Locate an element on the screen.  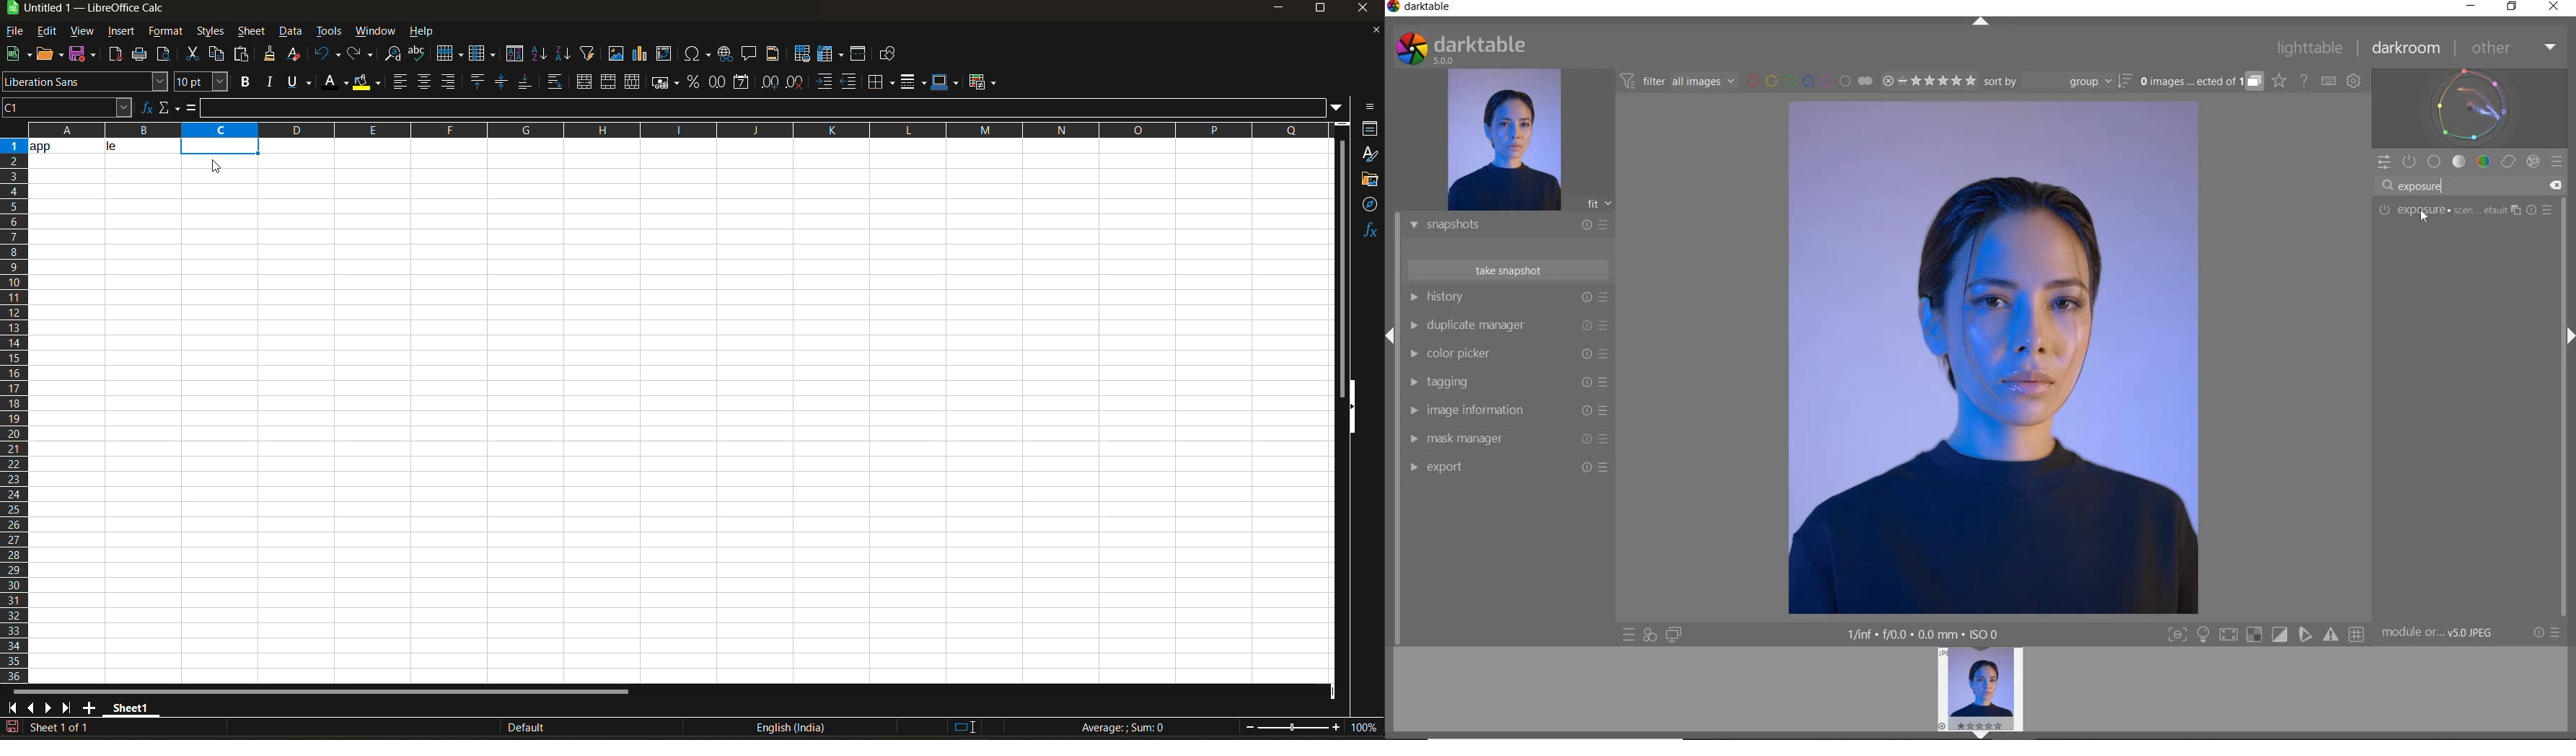
font size is located at coordinates (204, 83).